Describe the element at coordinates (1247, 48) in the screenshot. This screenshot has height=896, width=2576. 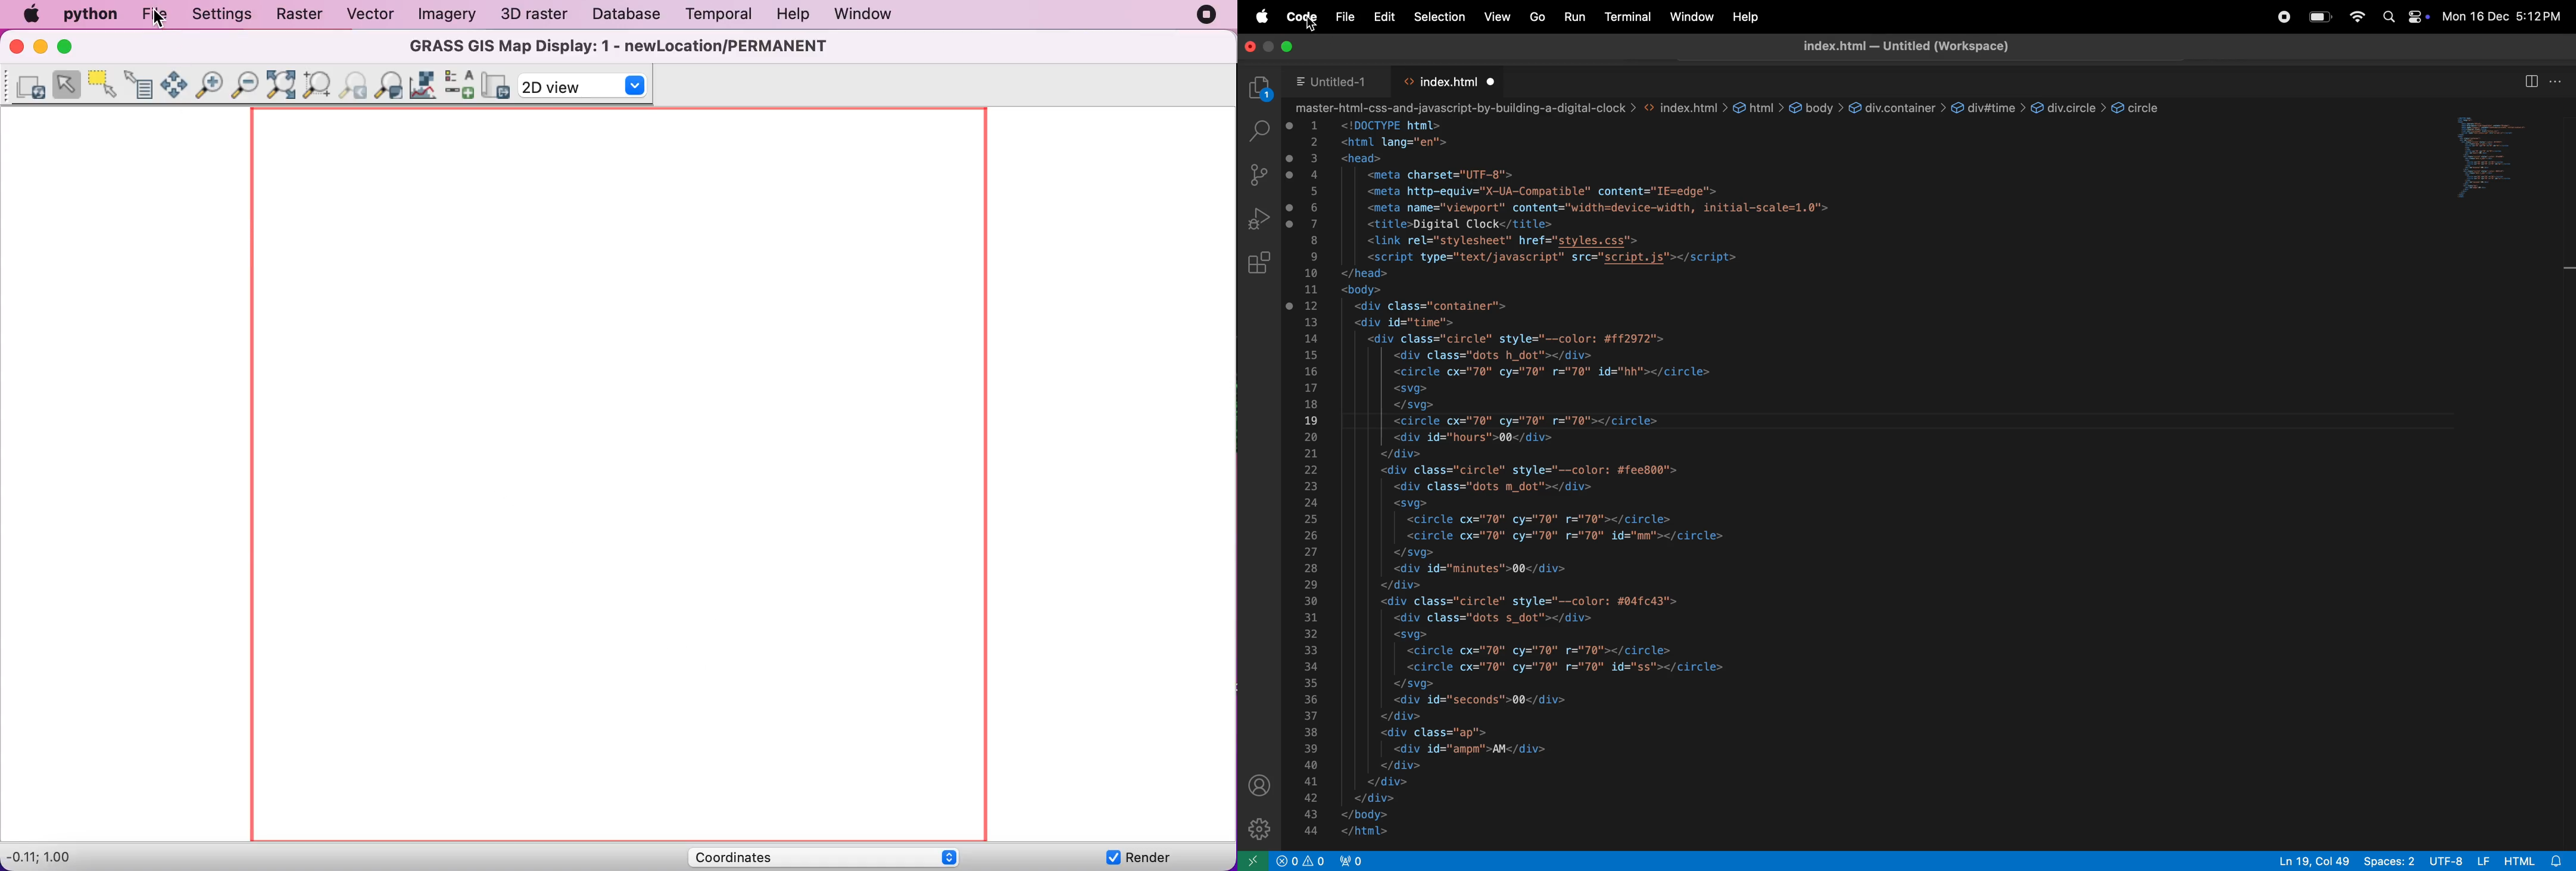
I see `close` at that location.